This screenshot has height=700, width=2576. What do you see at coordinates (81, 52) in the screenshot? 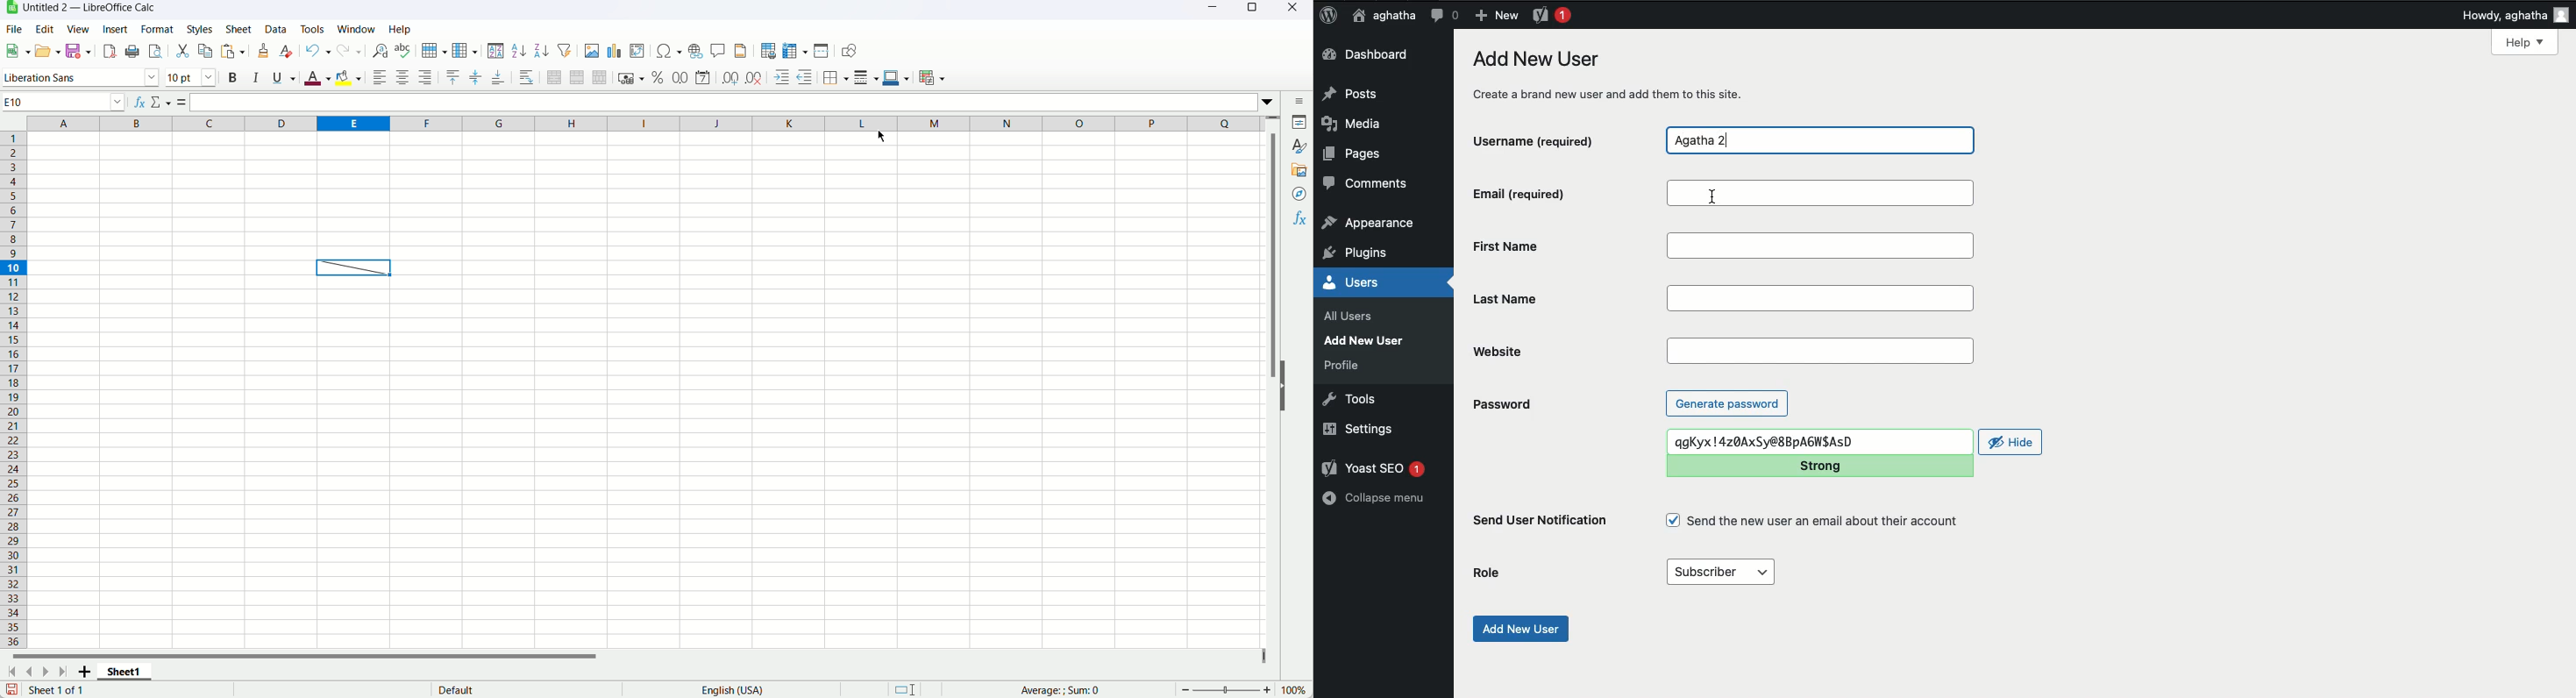
I see `Save` at bounding box center [81, 52].